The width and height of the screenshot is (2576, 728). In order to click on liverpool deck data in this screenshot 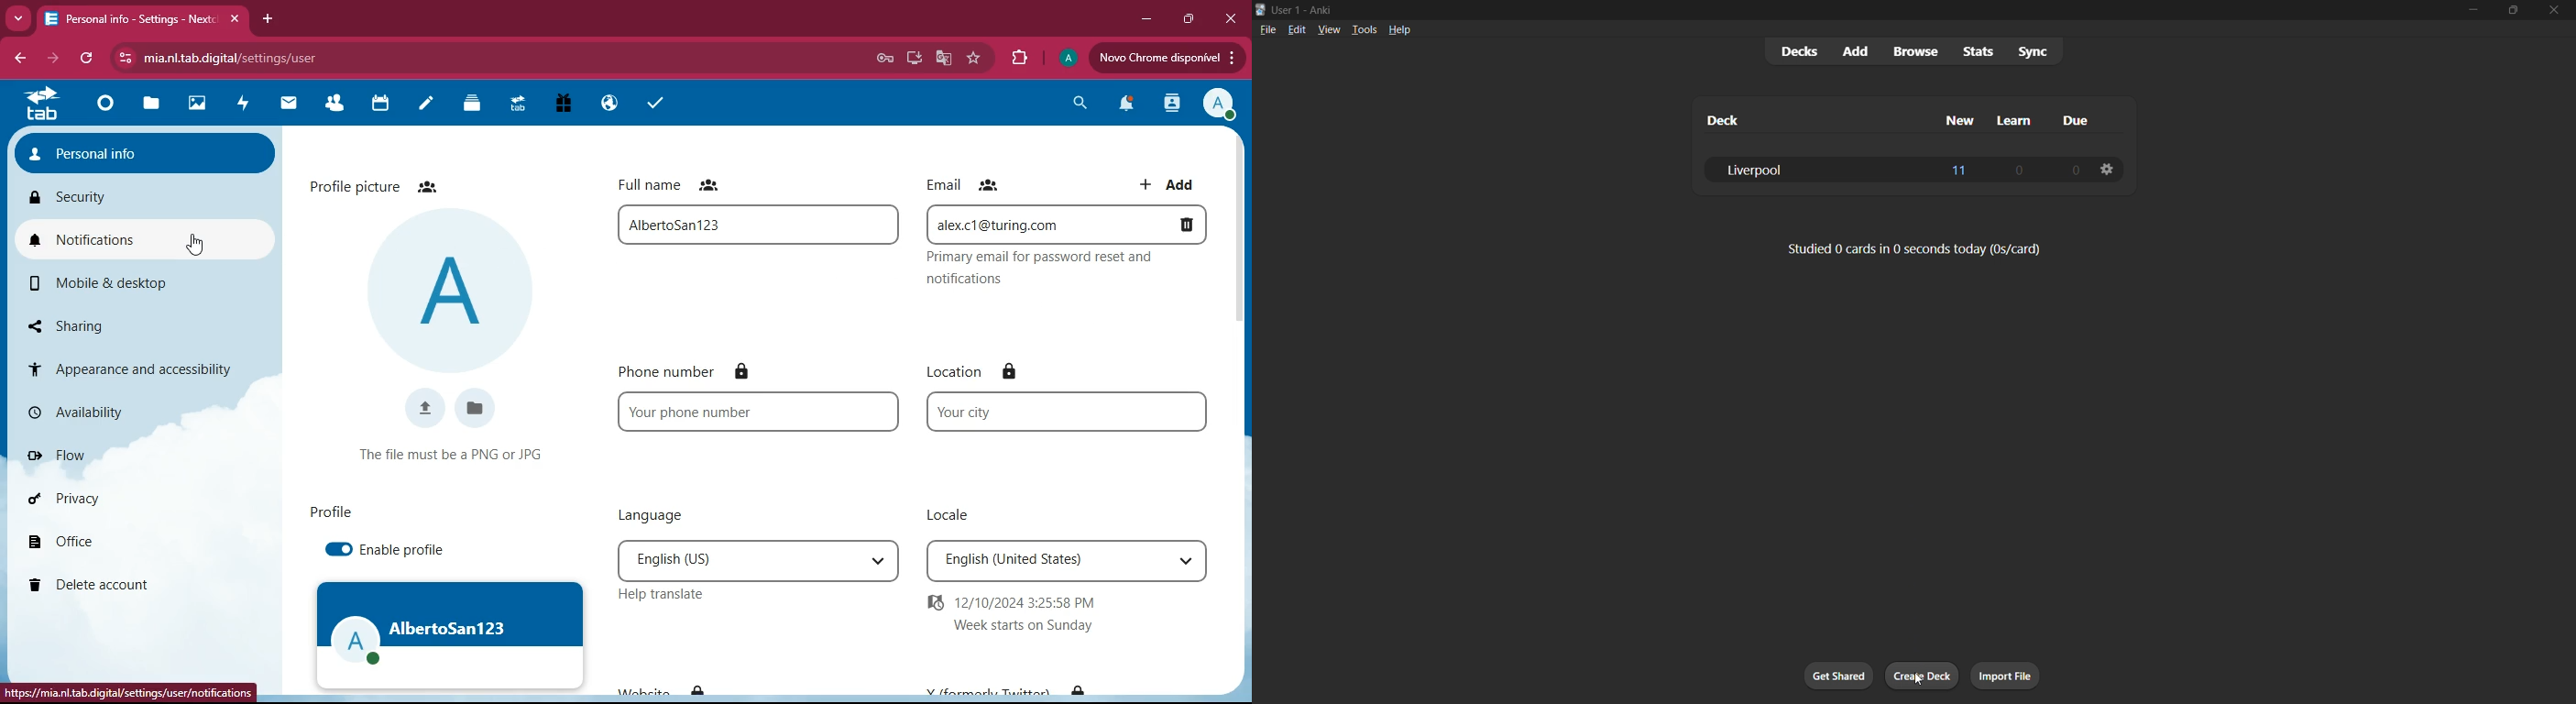, I will do `click(1898, 169)`.